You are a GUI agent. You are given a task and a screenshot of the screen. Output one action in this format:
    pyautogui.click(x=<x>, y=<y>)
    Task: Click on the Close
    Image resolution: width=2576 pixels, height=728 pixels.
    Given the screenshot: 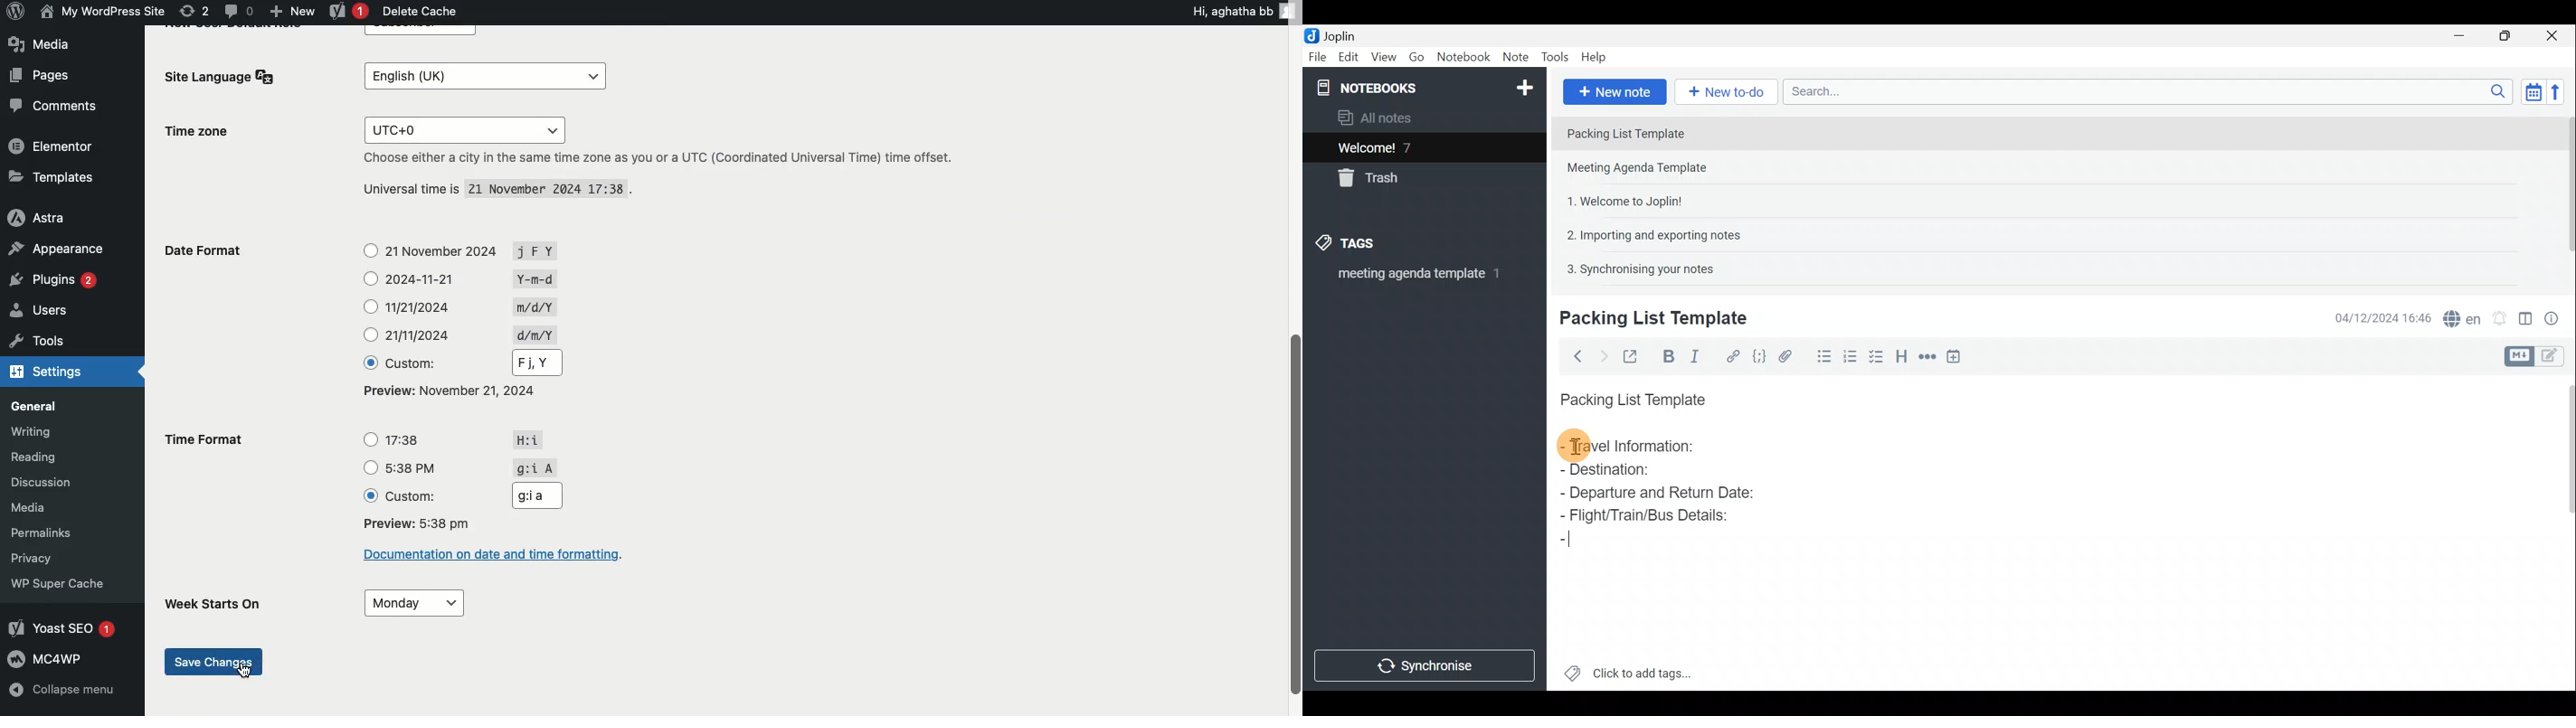 What is the action you would take?
    pyautogui.click(x=2556, y=35)
    